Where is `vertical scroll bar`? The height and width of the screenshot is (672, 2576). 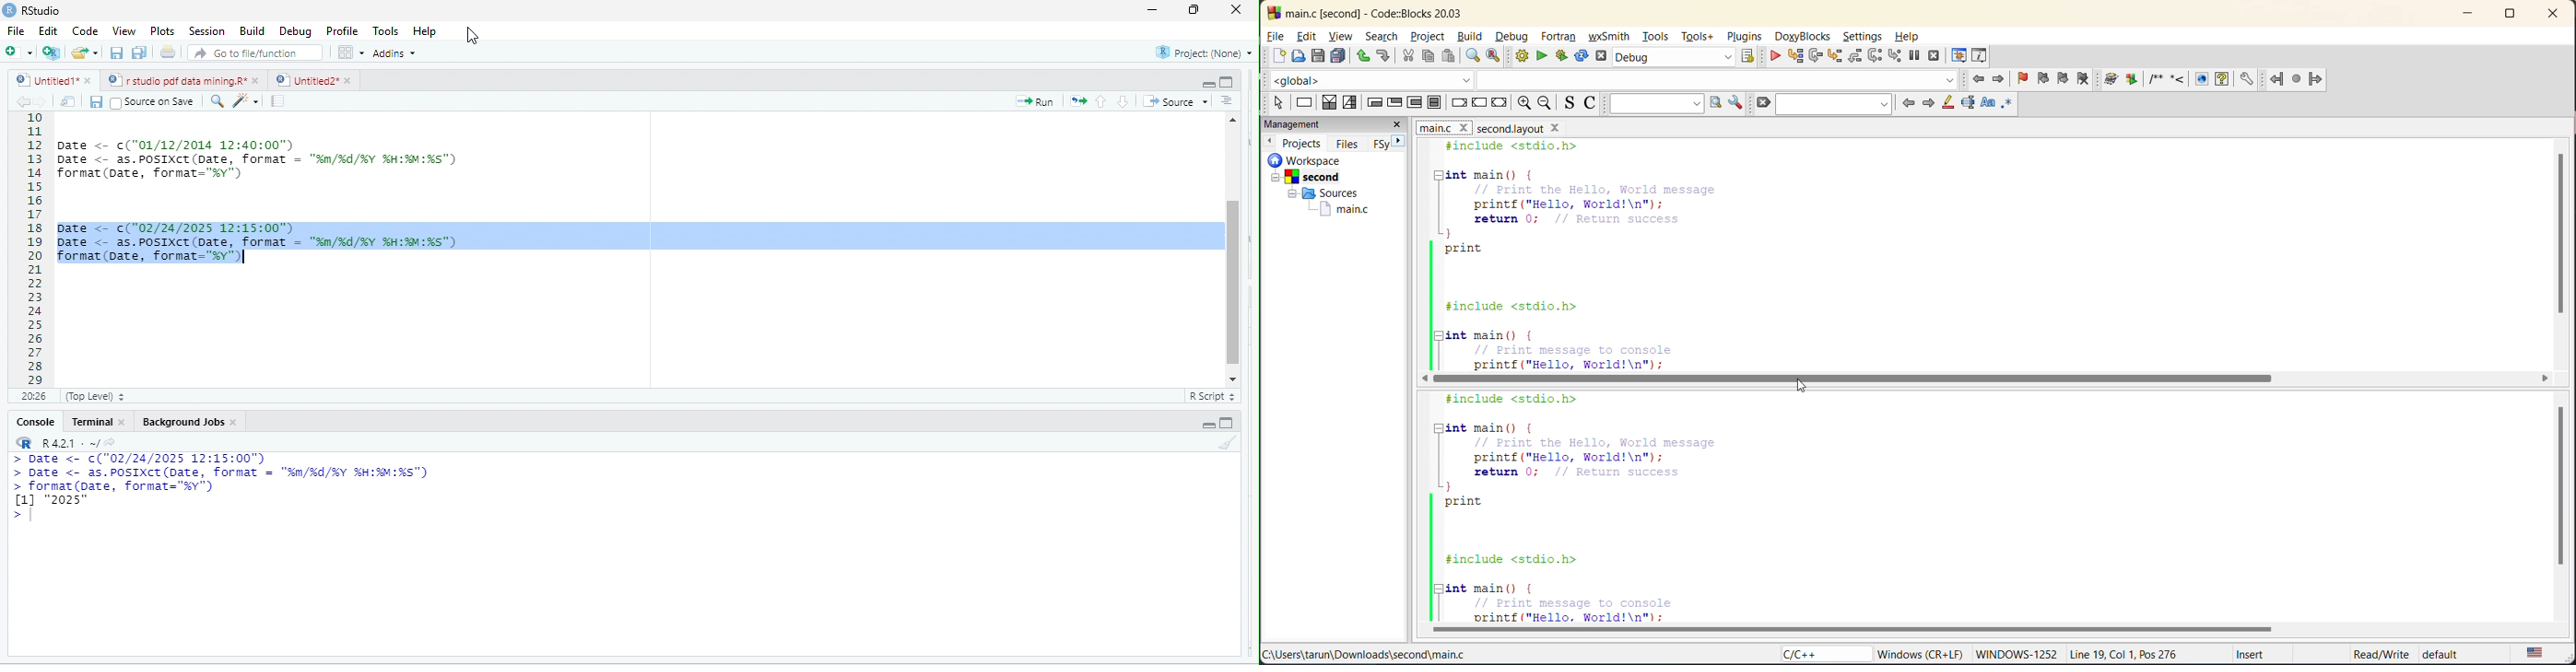
vertical scroll bar is located at coordinates (1232, 247).